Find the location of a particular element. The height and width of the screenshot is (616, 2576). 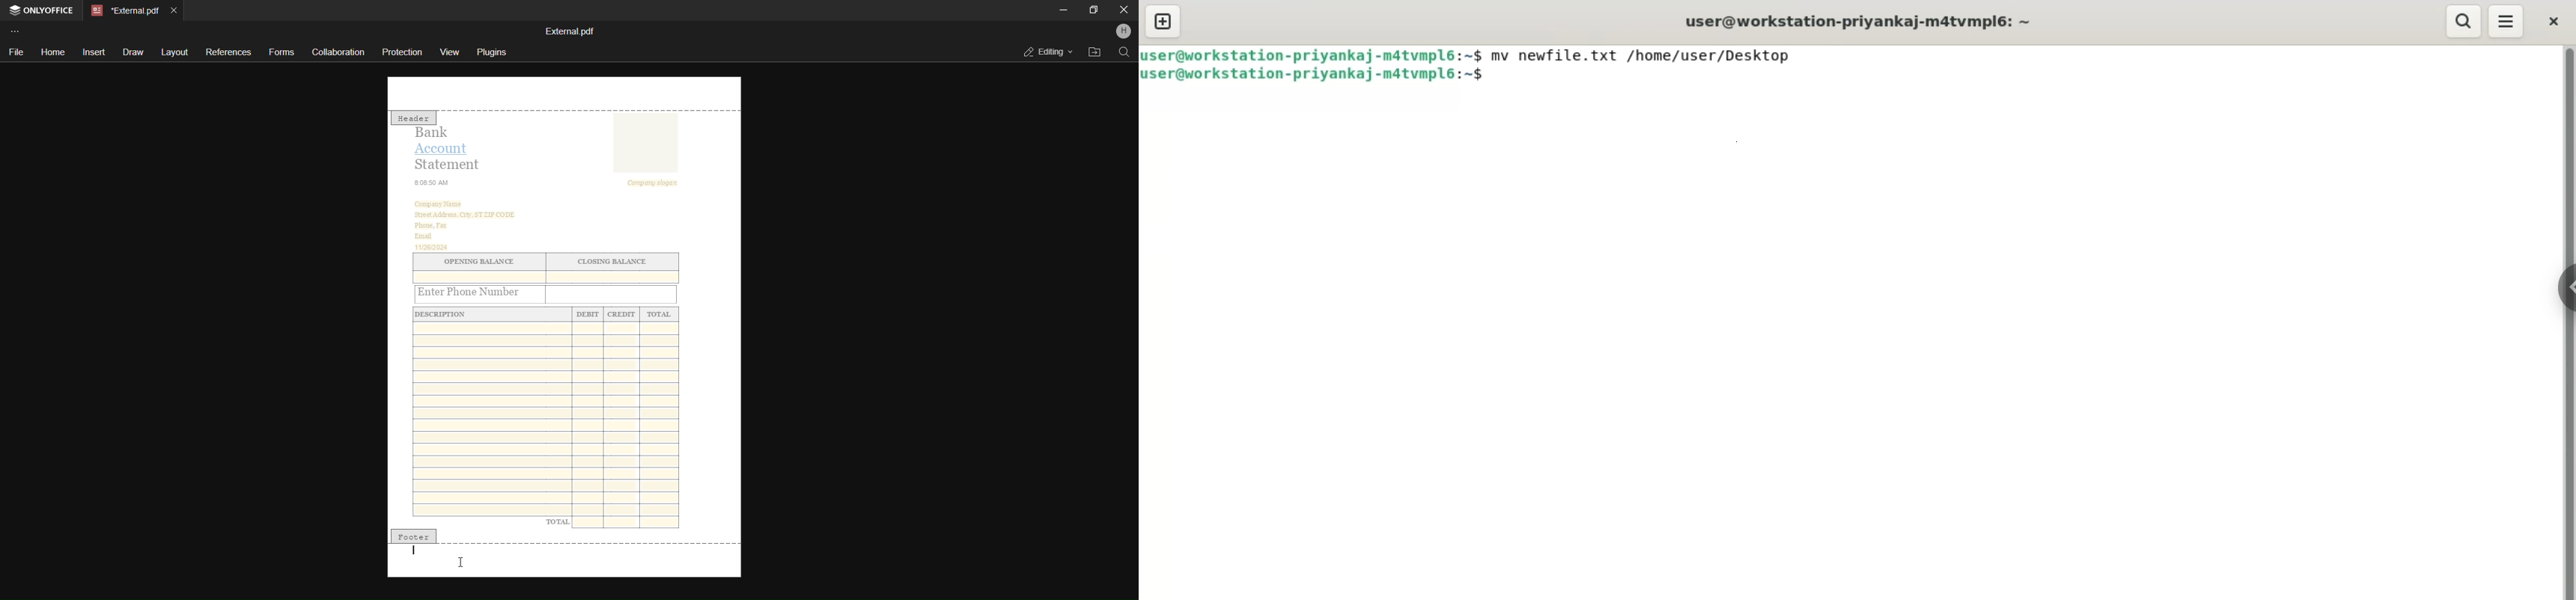

customize toolbar is located at coordinates (18, 30).